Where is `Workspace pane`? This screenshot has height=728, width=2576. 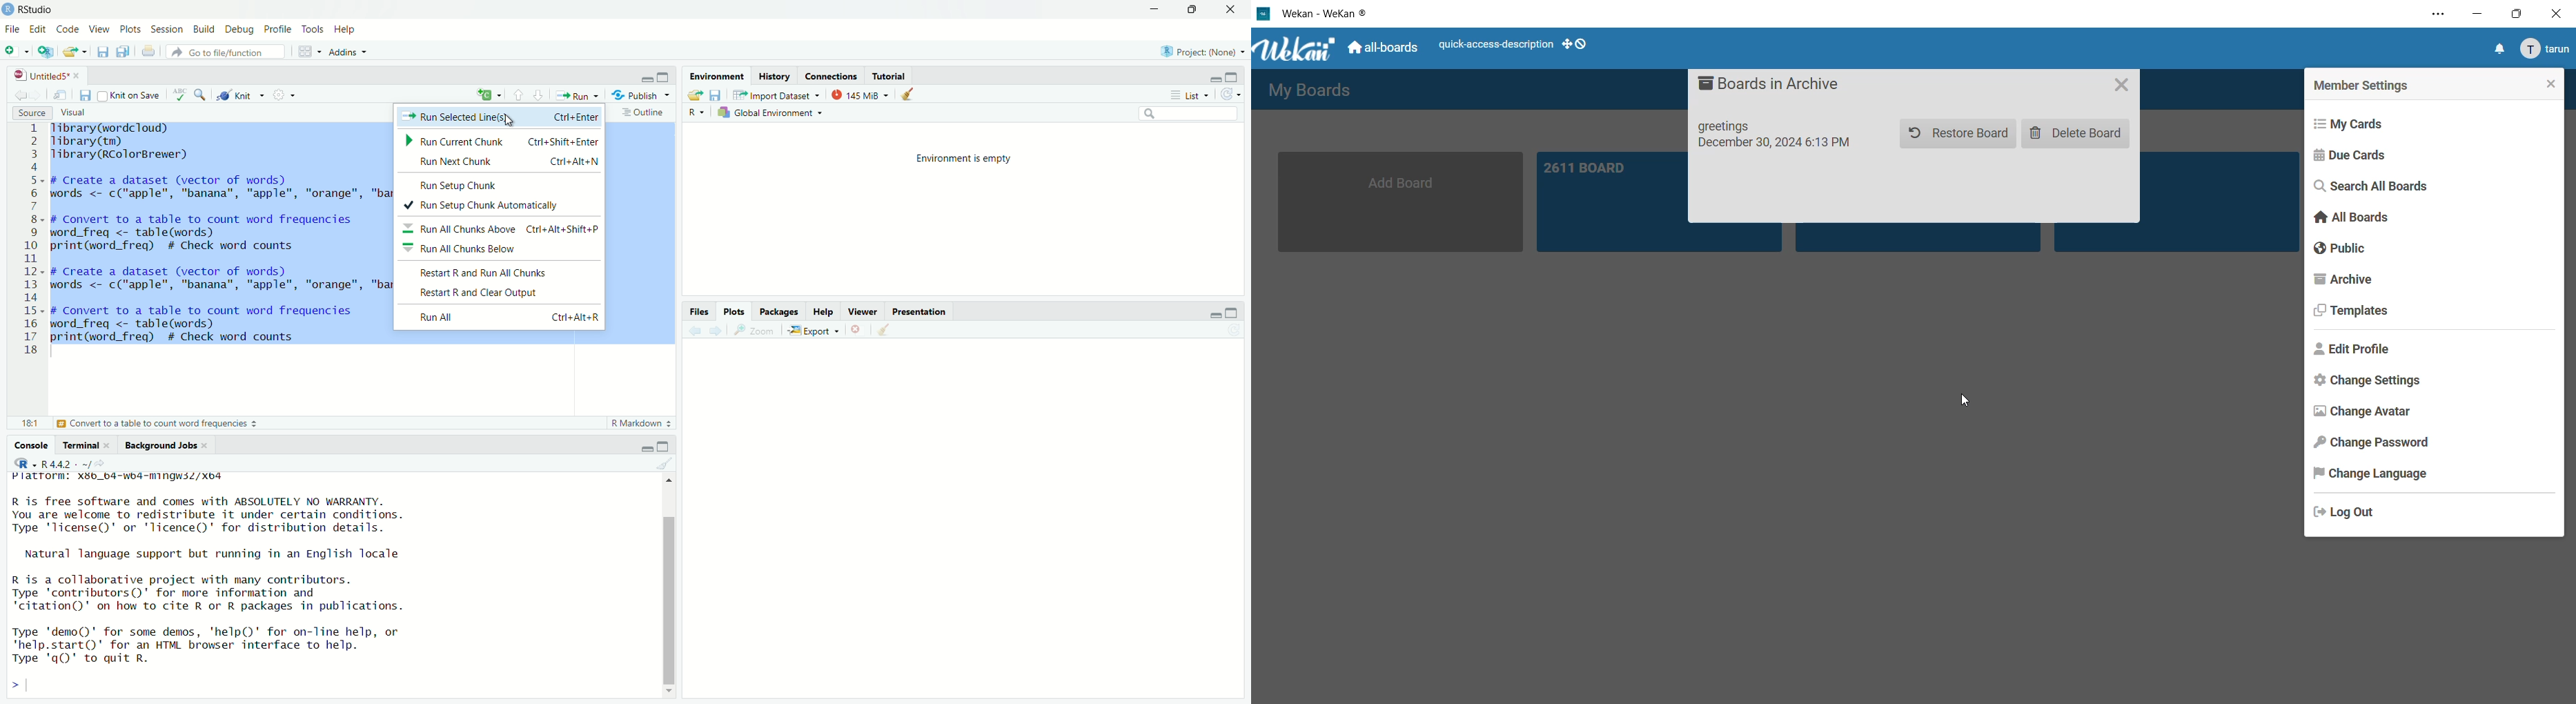 Workspace pane is located at coordinates (310, 51).